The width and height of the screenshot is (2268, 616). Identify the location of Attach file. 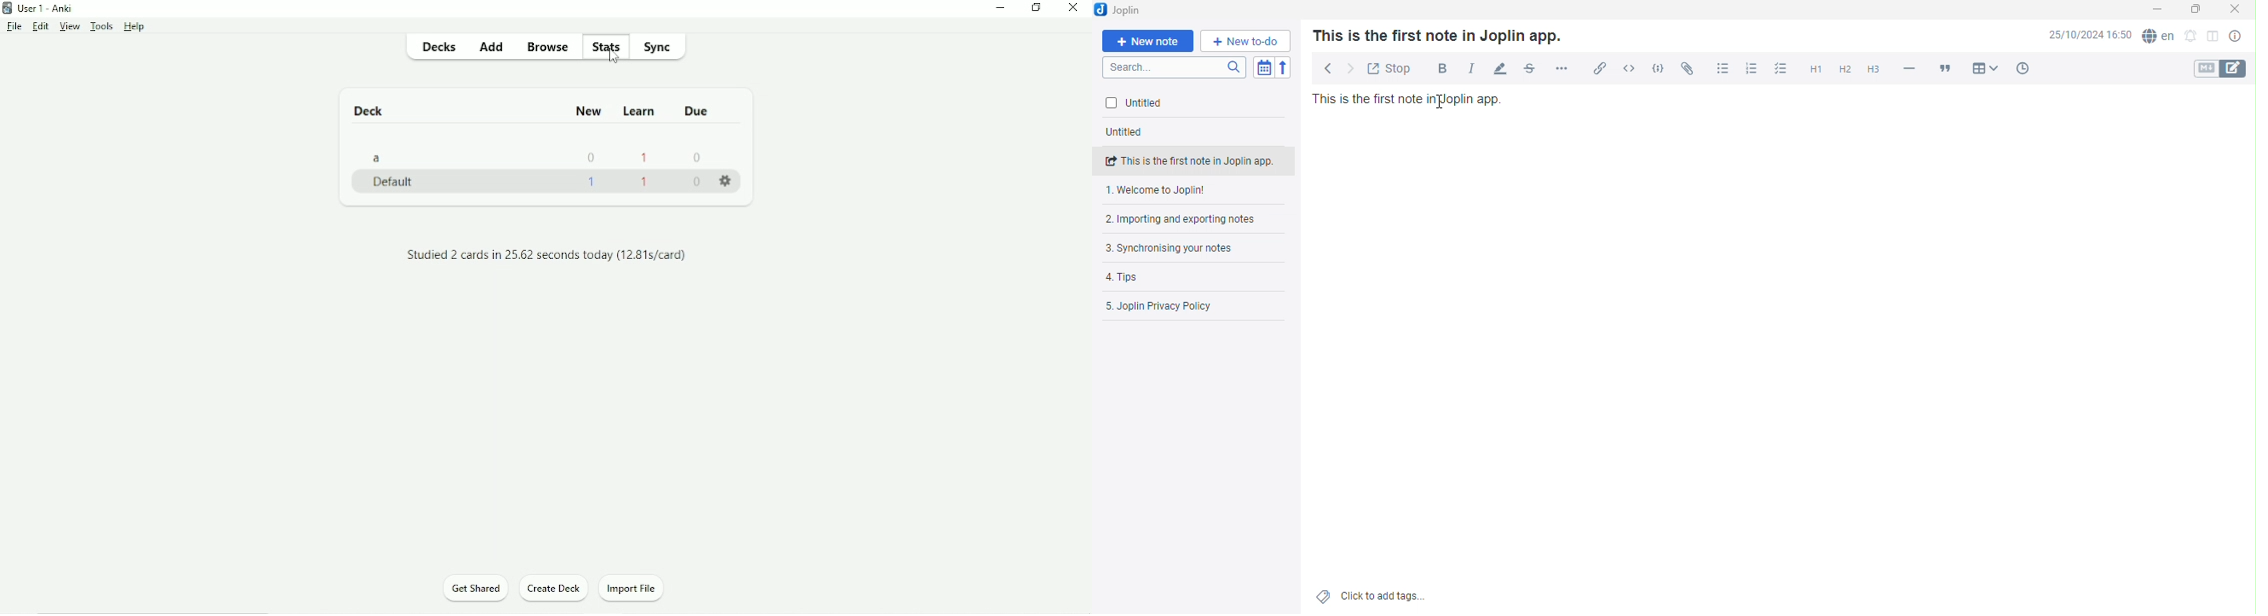
(1687, 67).